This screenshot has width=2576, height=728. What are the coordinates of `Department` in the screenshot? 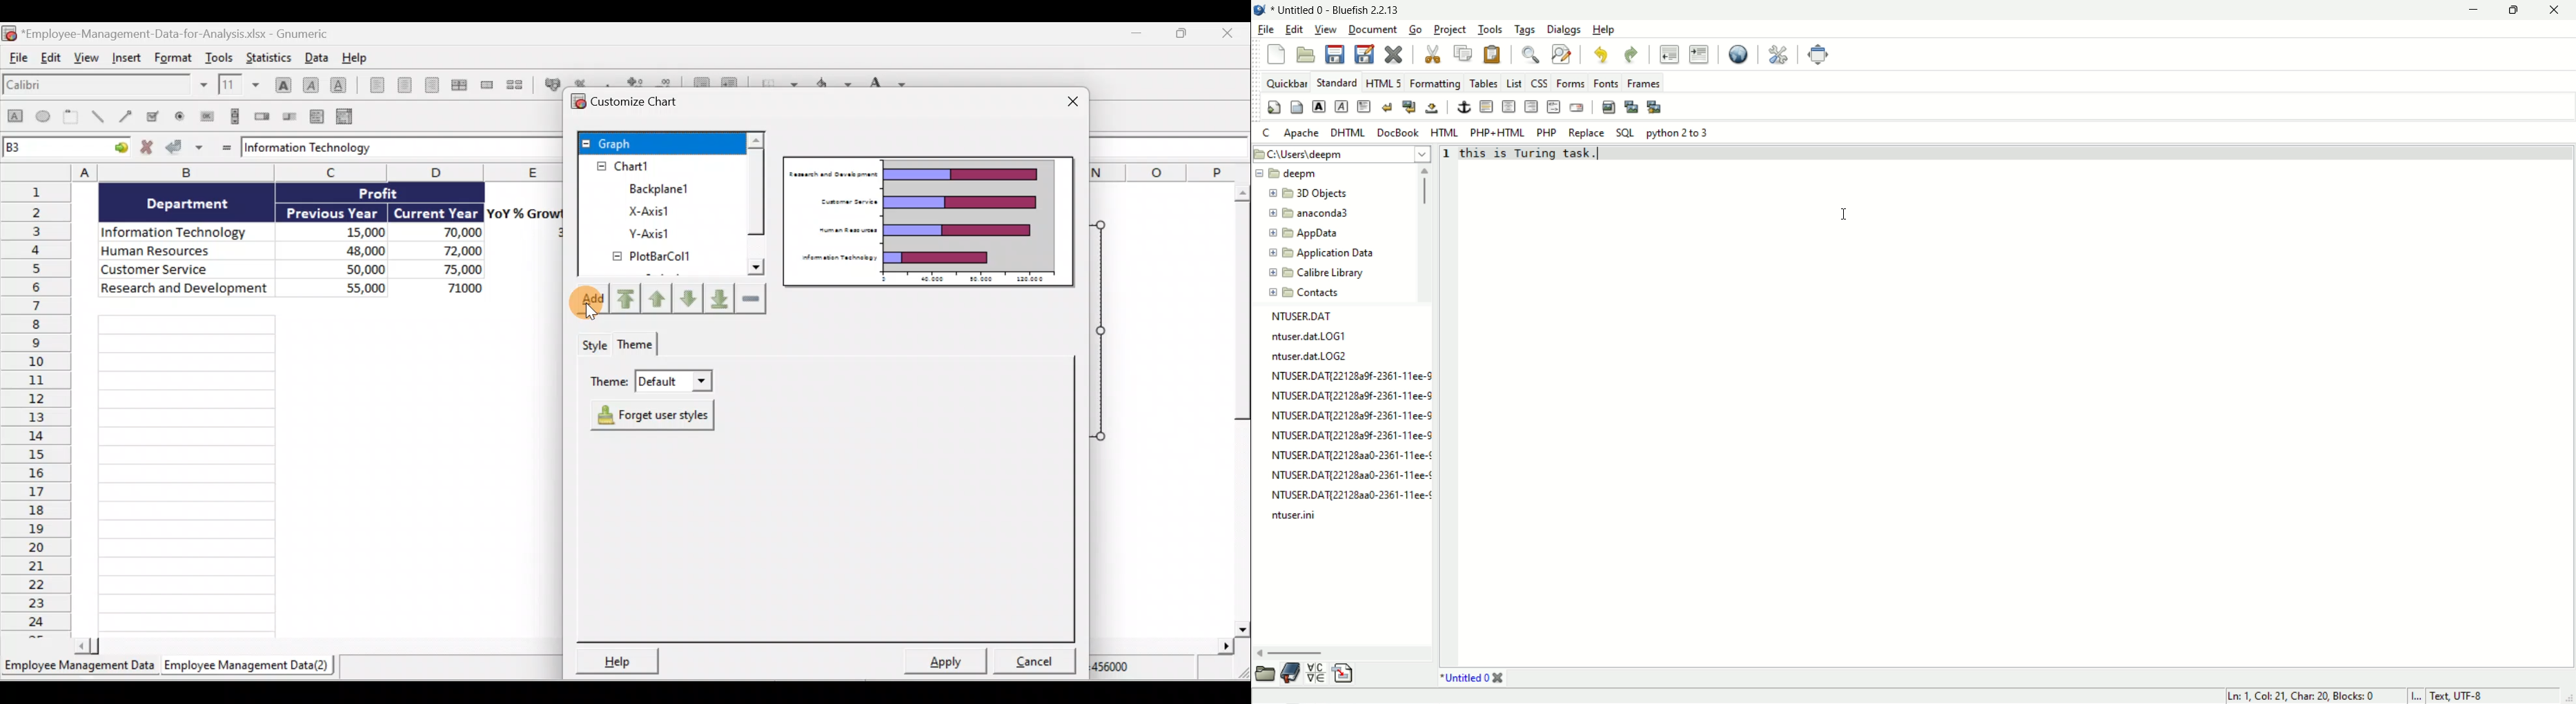 It's located at (196, 203).